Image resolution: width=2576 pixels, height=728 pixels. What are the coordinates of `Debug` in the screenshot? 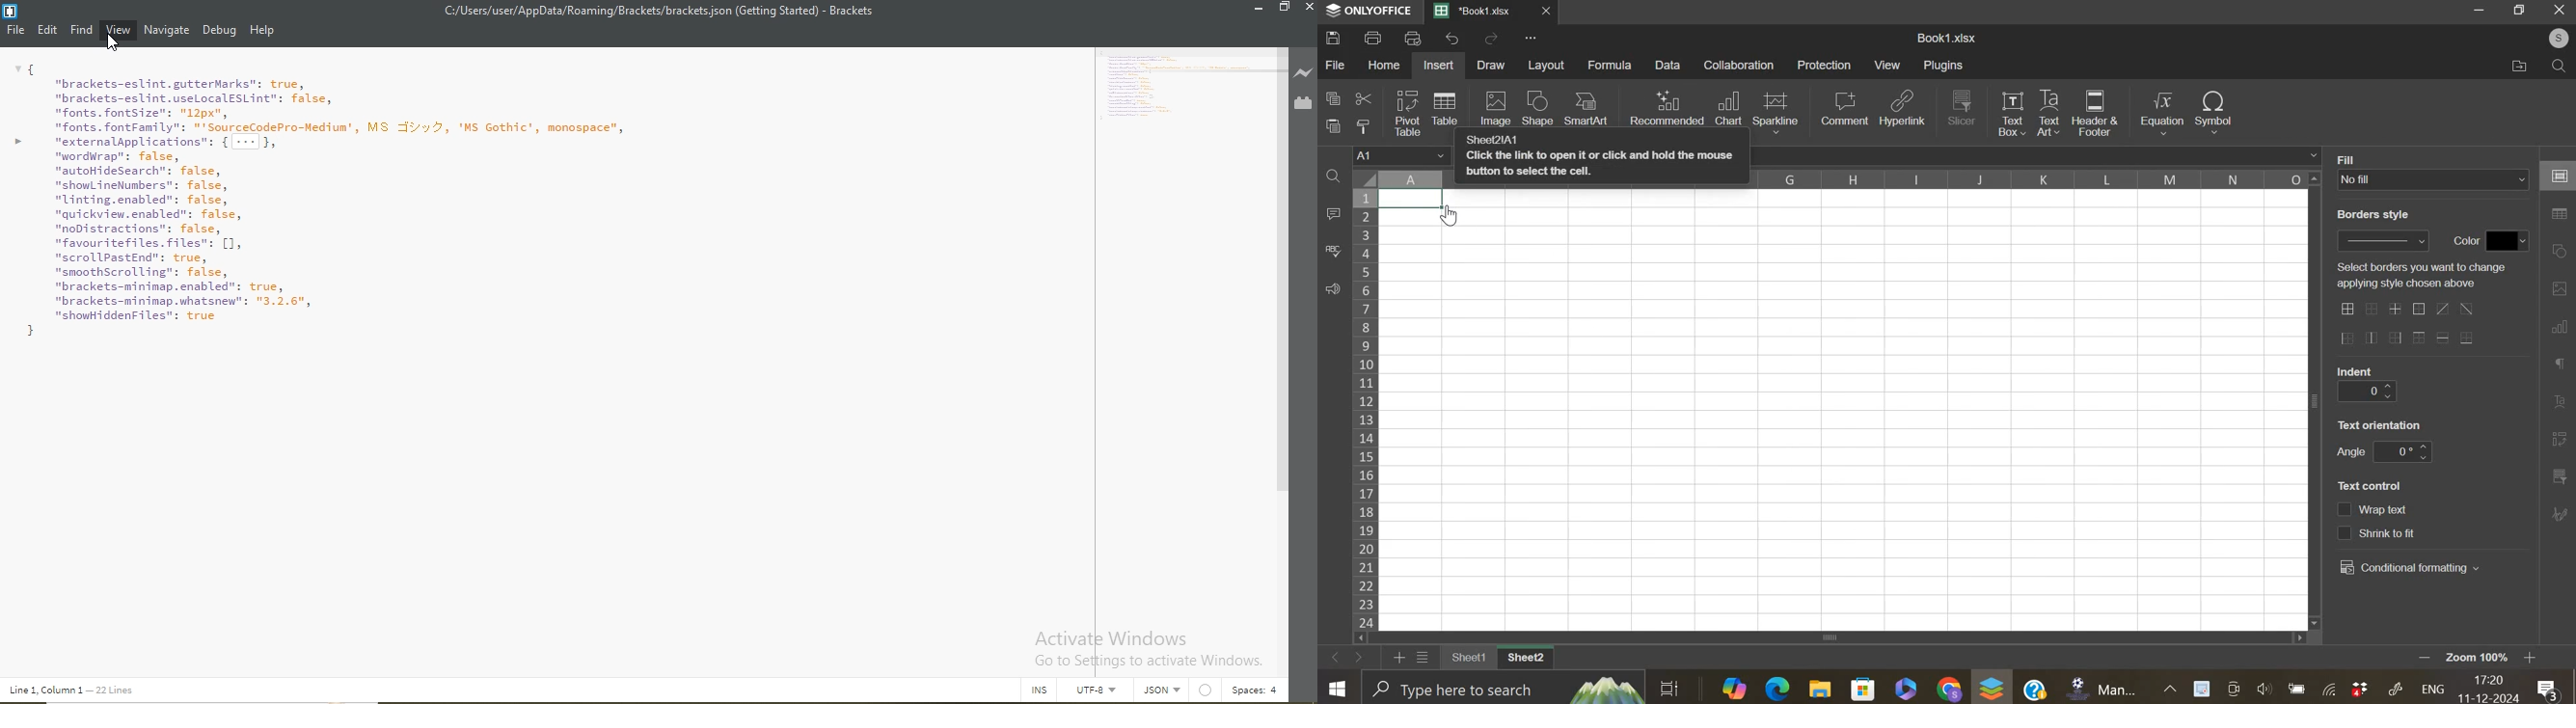 It's located at (221, 32).